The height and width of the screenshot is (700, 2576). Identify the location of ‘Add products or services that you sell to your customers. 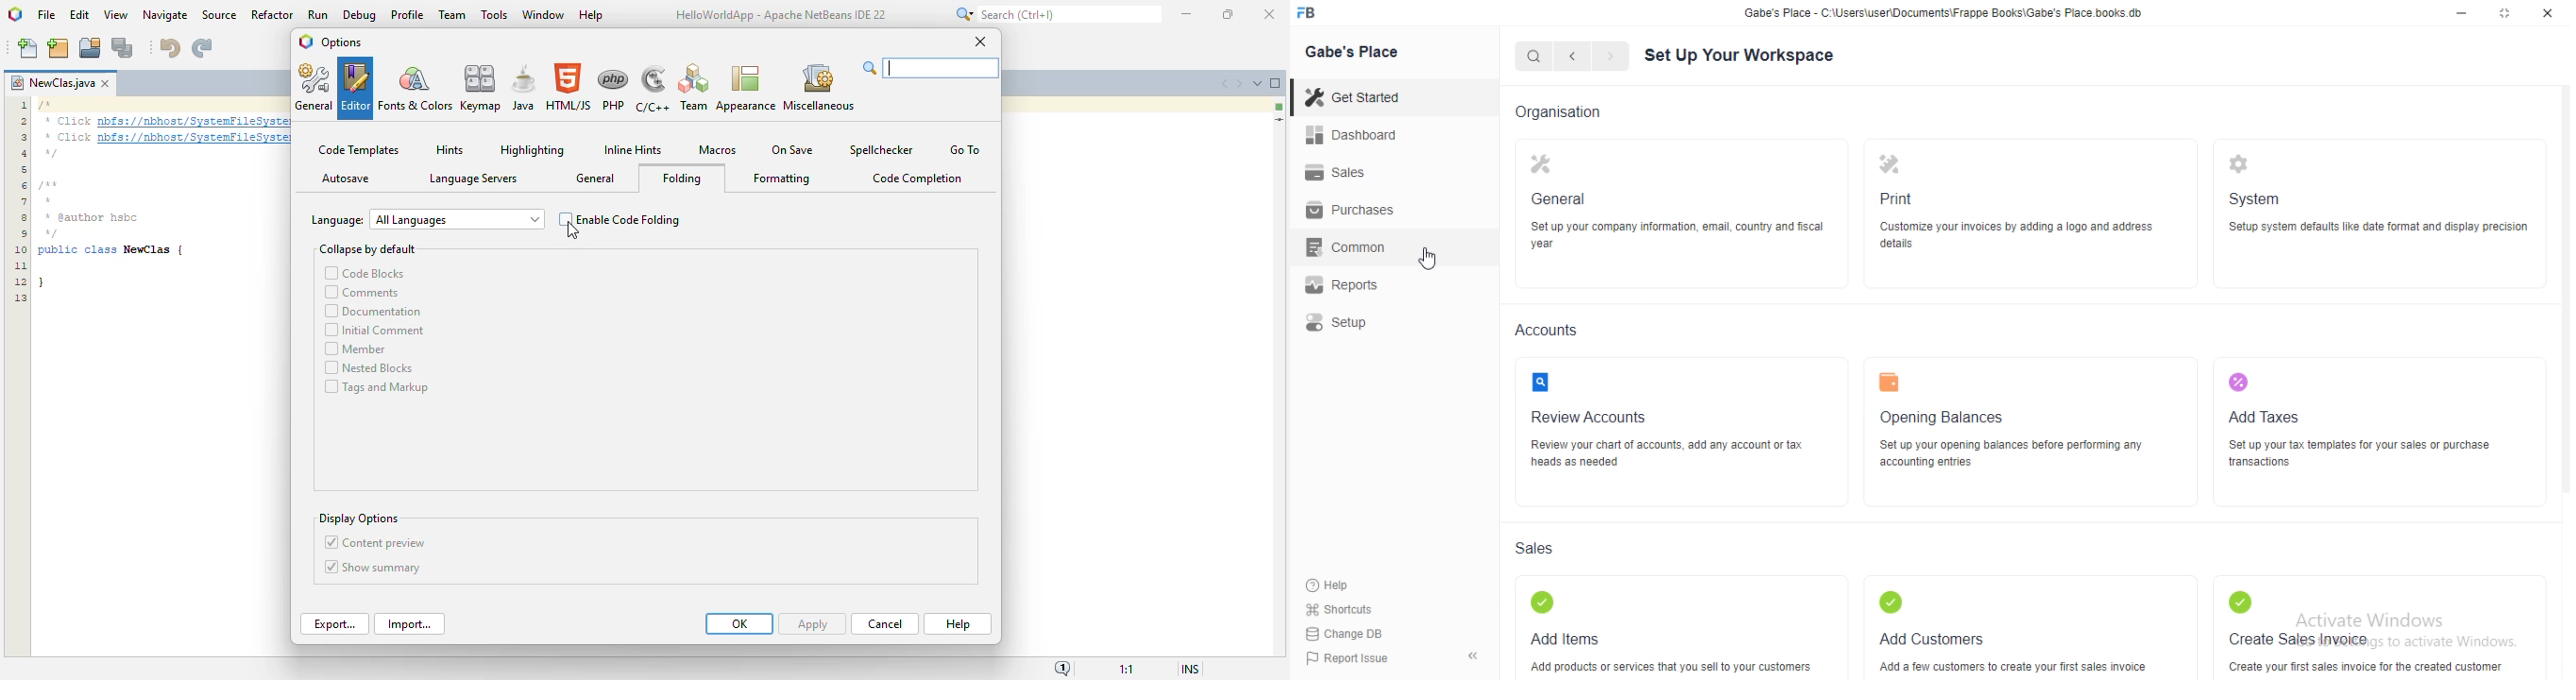
(1673, 668).